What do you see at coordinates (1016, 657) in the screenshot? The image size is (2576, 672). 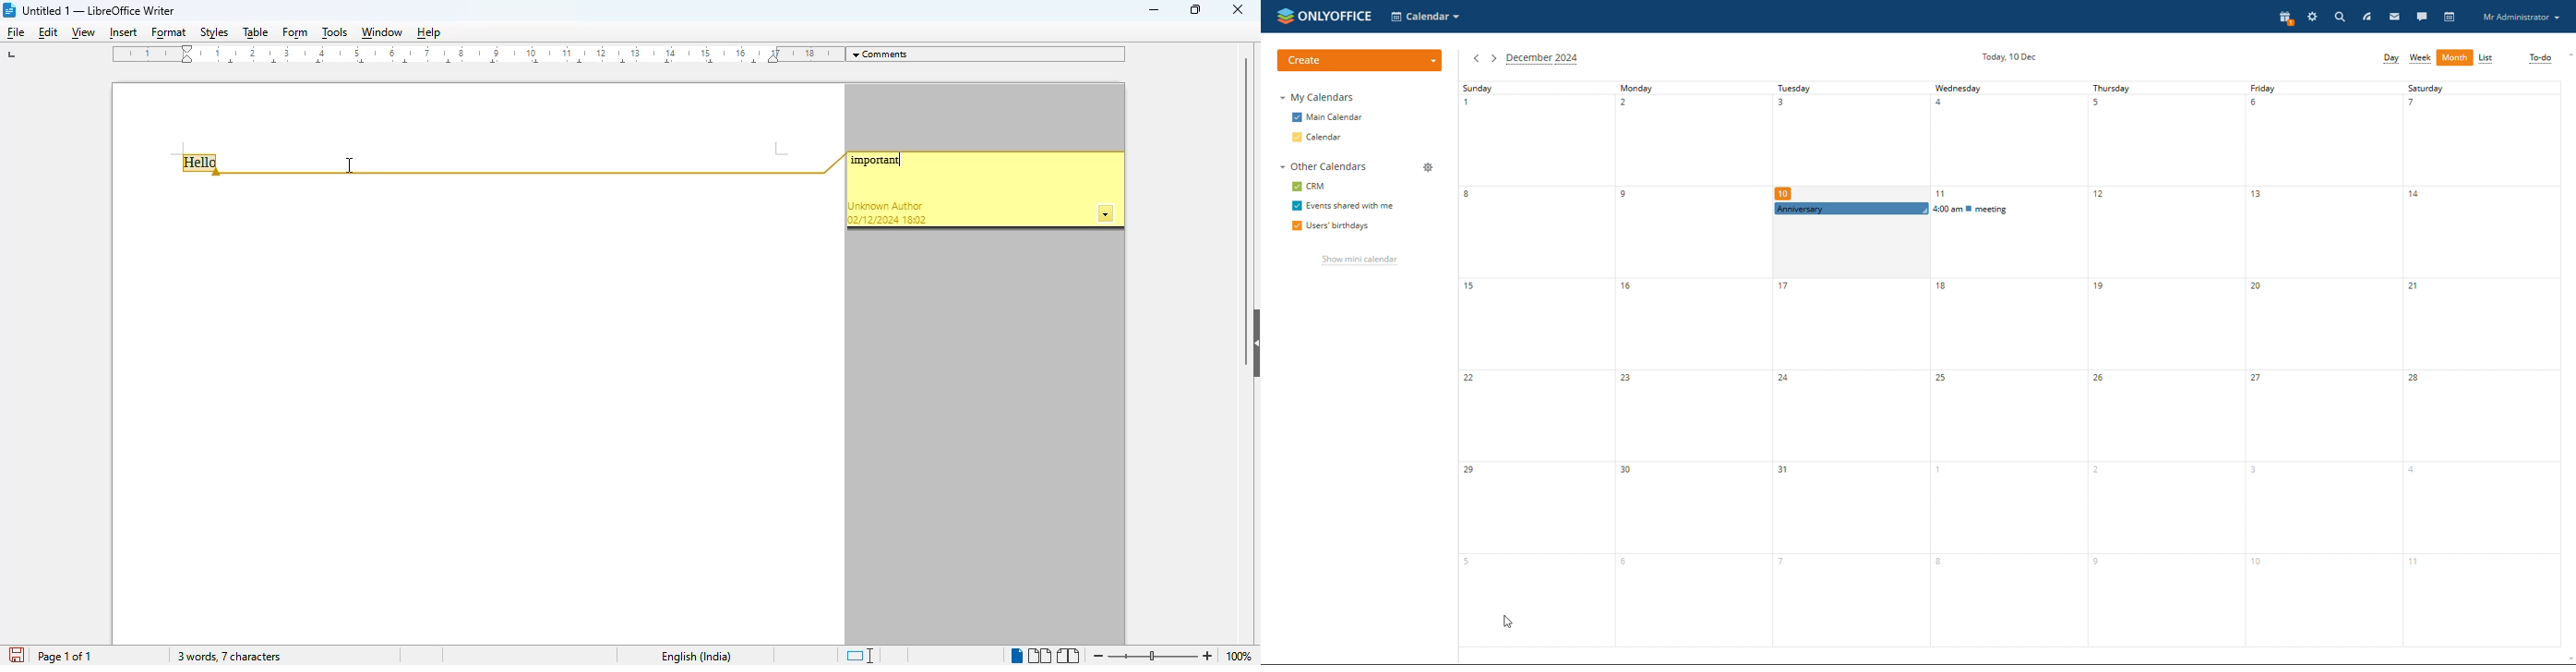 I see `single-page view` at bounding box center [1016, 657].